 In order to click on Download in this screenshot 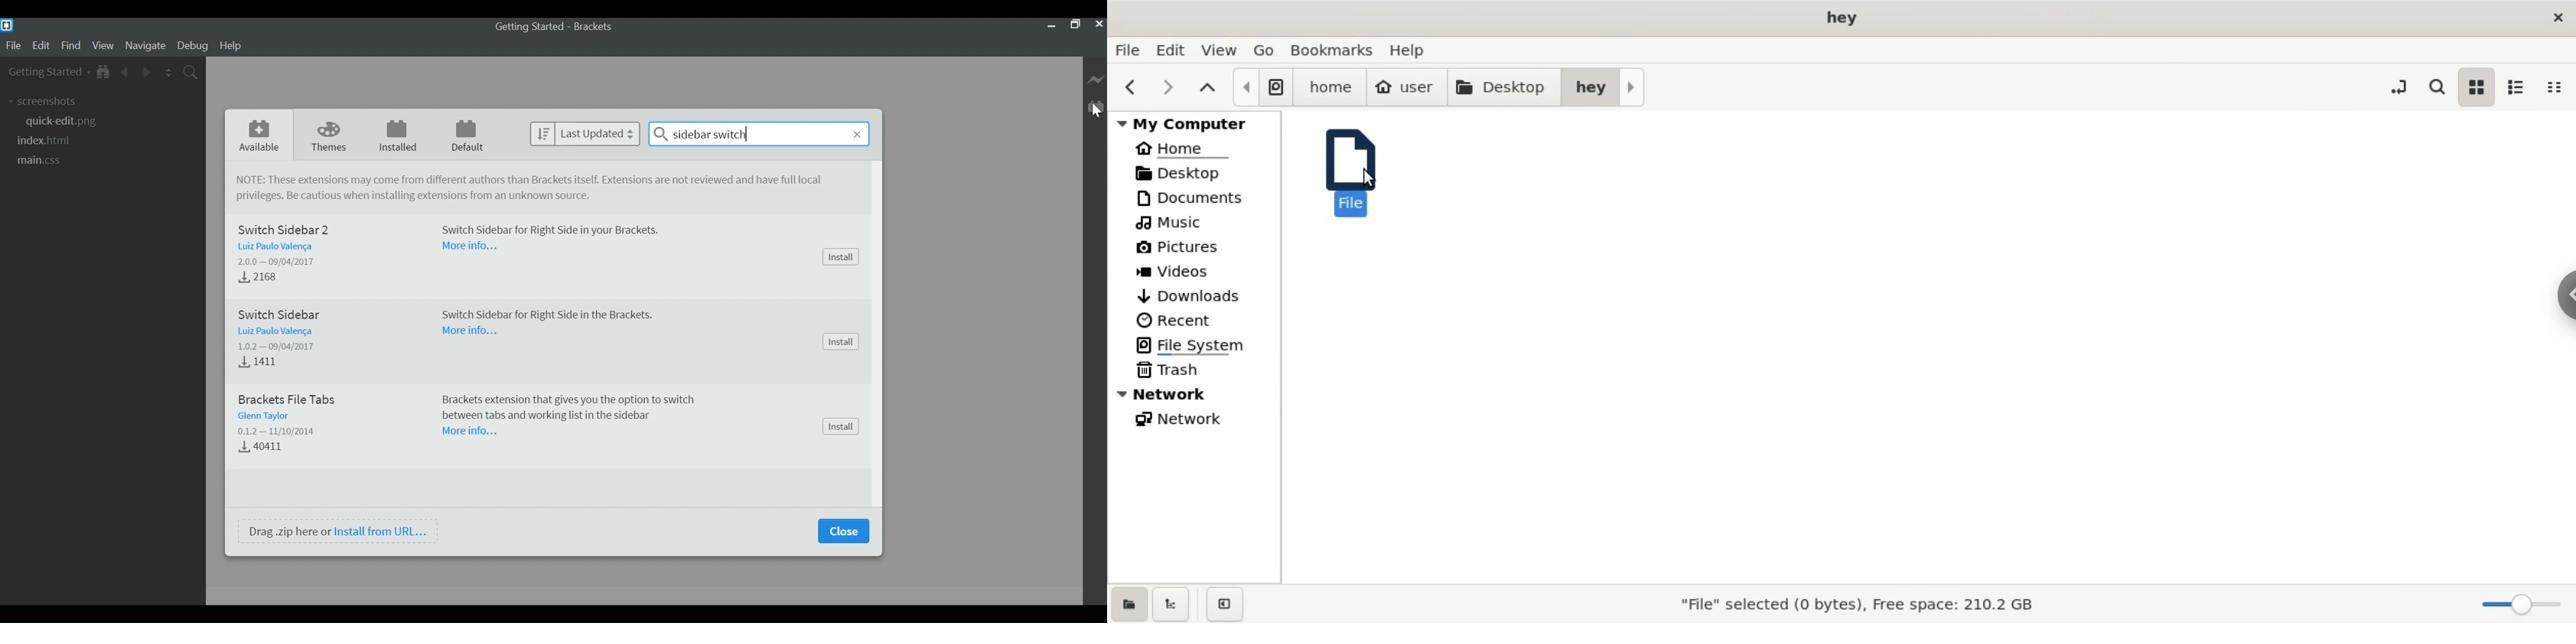, I will do `click(265, 446)`.